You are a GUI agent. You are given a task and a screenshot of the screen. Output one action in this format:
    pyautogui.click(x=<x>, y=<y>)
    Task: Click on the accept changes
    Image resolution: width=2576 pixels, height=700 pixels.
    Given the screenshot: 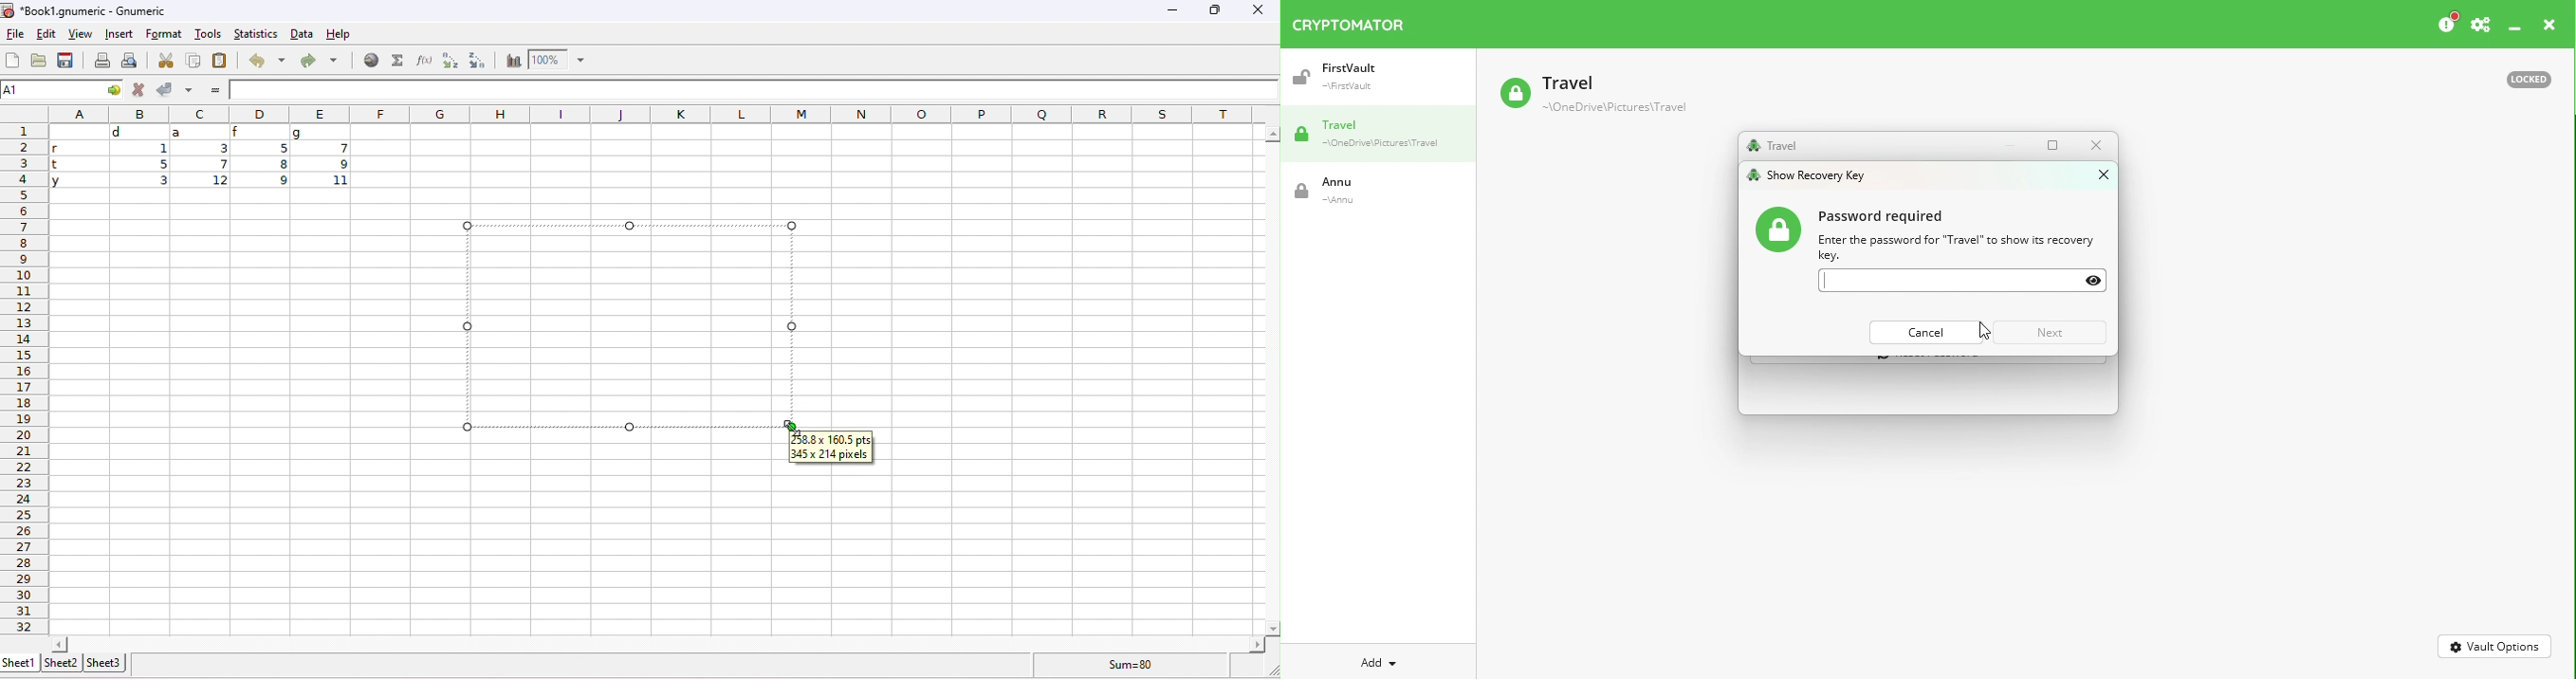 What is the action you would take?
    pyautogui.click(x=166, y=88)
    